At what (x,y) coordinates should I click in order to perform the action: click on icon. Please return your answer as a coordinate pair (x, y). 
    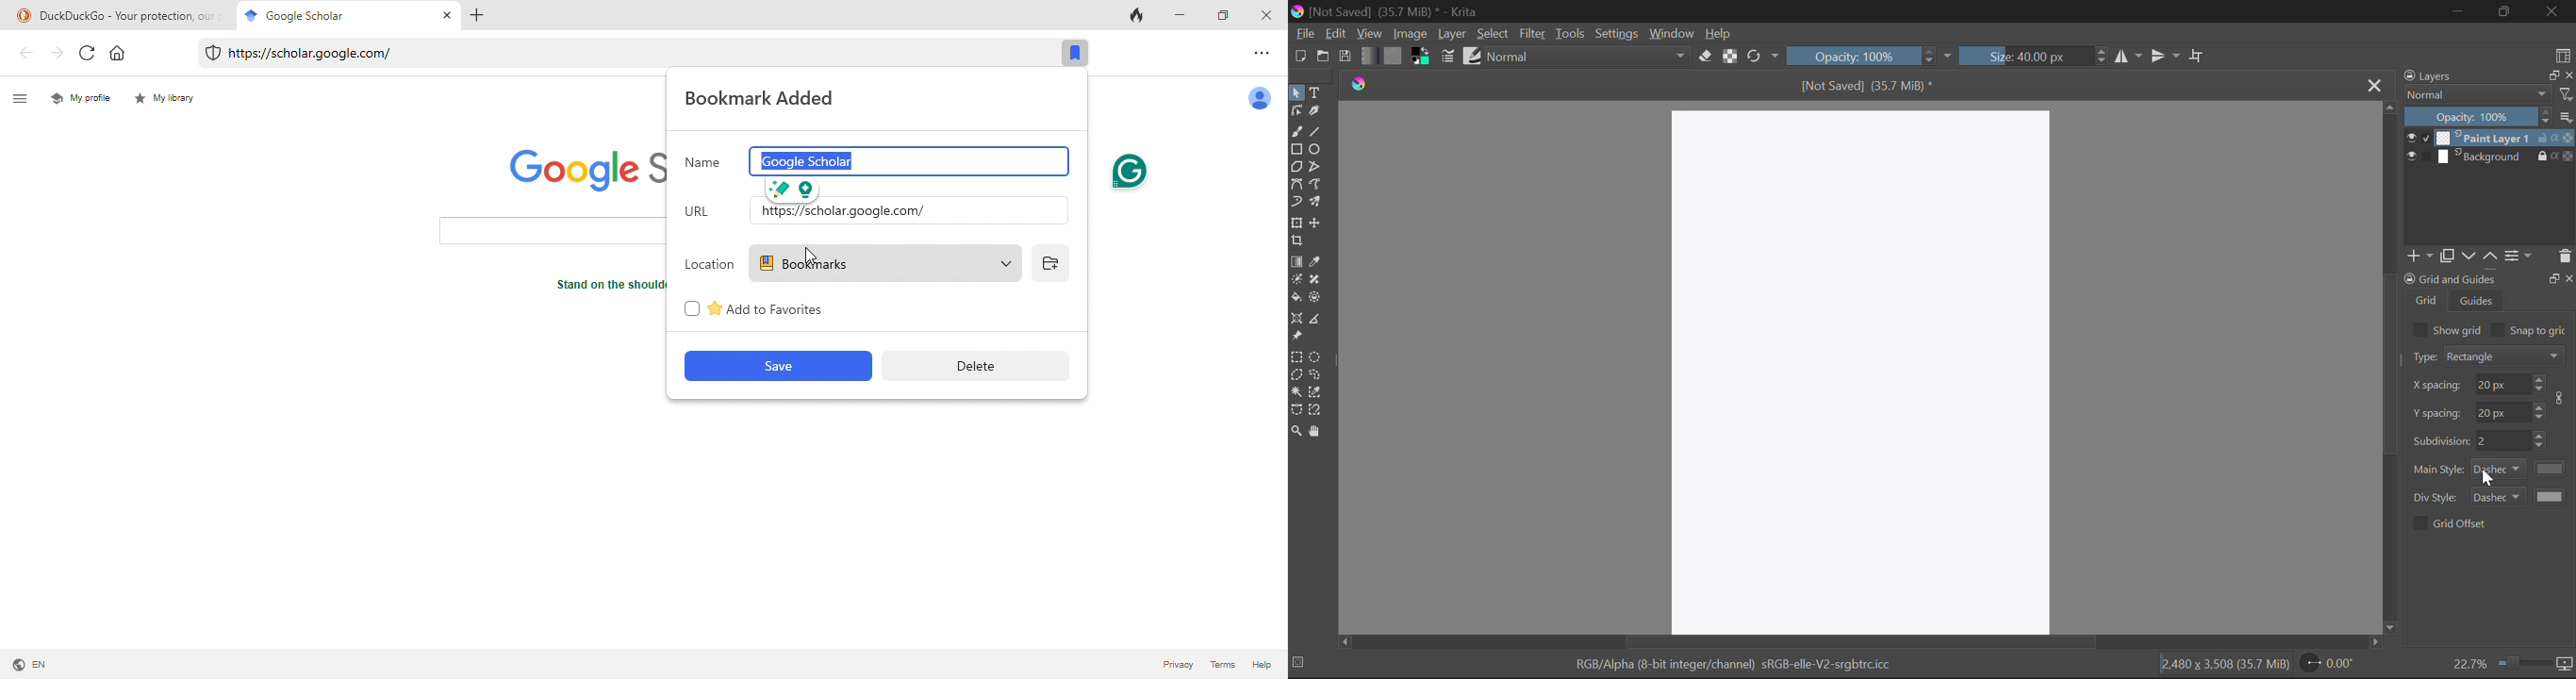
    Looking at the image, I should click on (2565, 664).